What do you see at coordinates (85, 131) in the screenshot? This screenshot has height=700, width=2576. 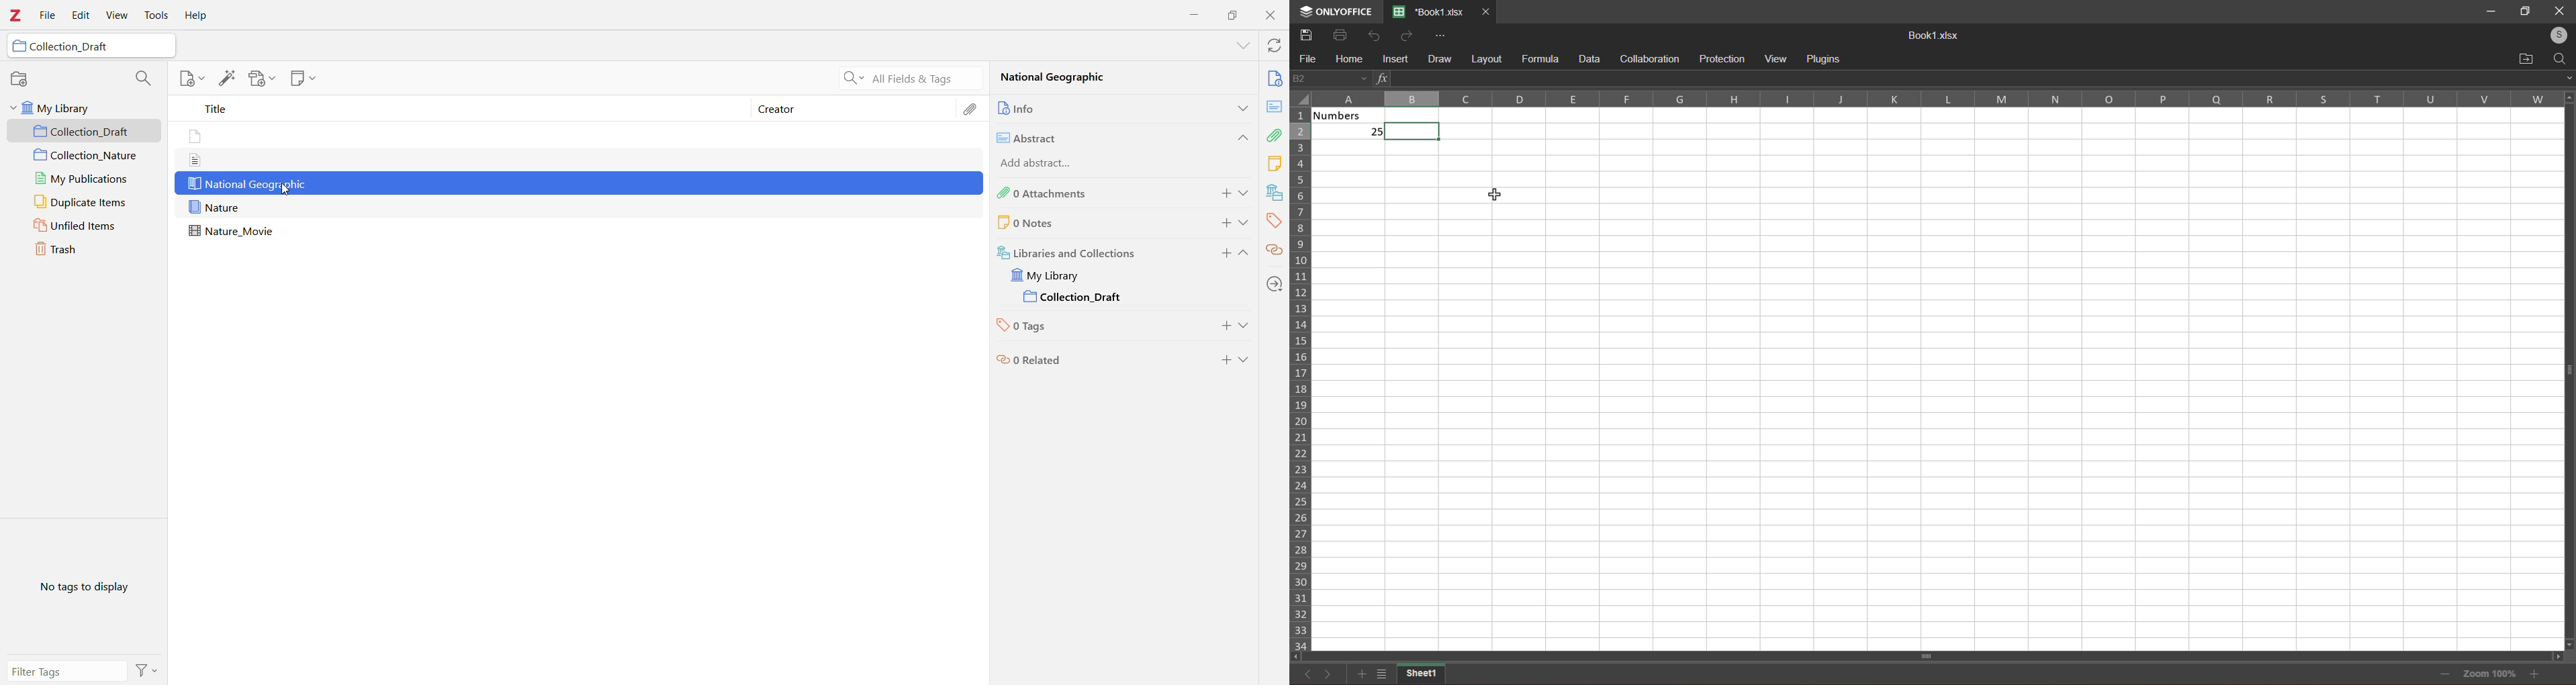 I see `Collection_Draft` at bounding box center [85, 131].